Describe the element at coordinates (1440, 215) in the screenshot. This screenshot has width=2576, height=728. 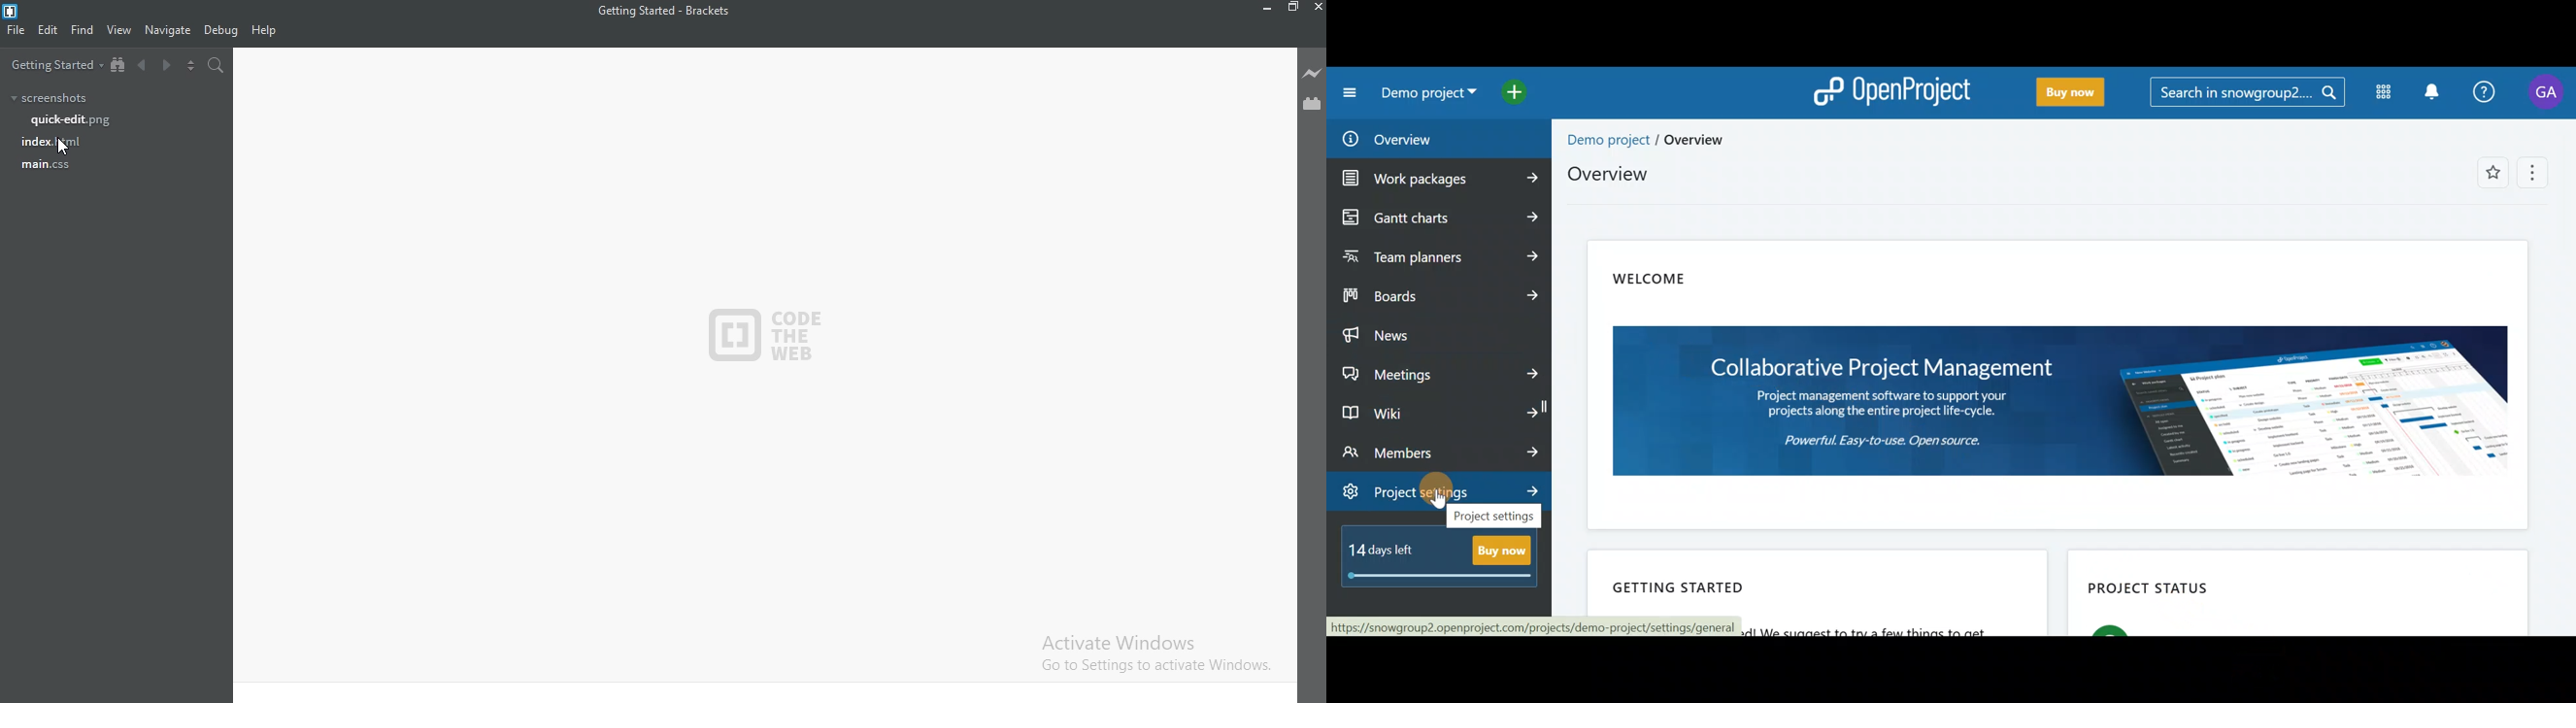
I see `Gantt charts` at that location.